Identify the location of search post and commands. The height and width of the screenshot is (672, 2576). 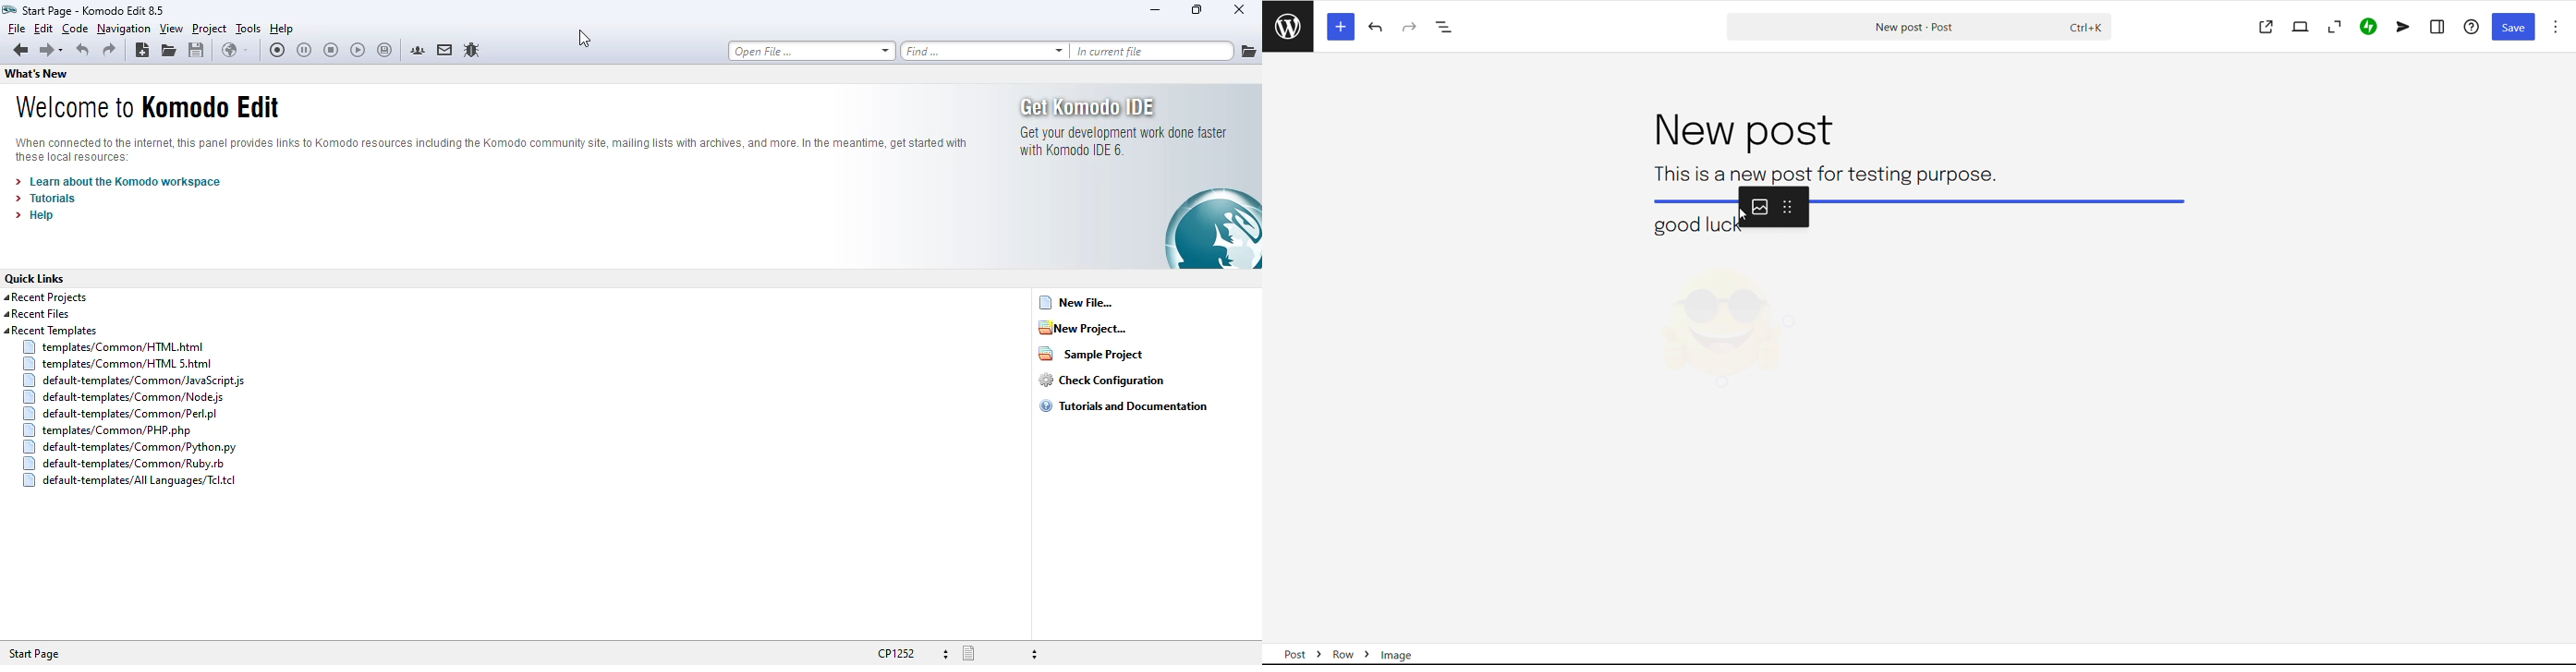
(1918, 27).